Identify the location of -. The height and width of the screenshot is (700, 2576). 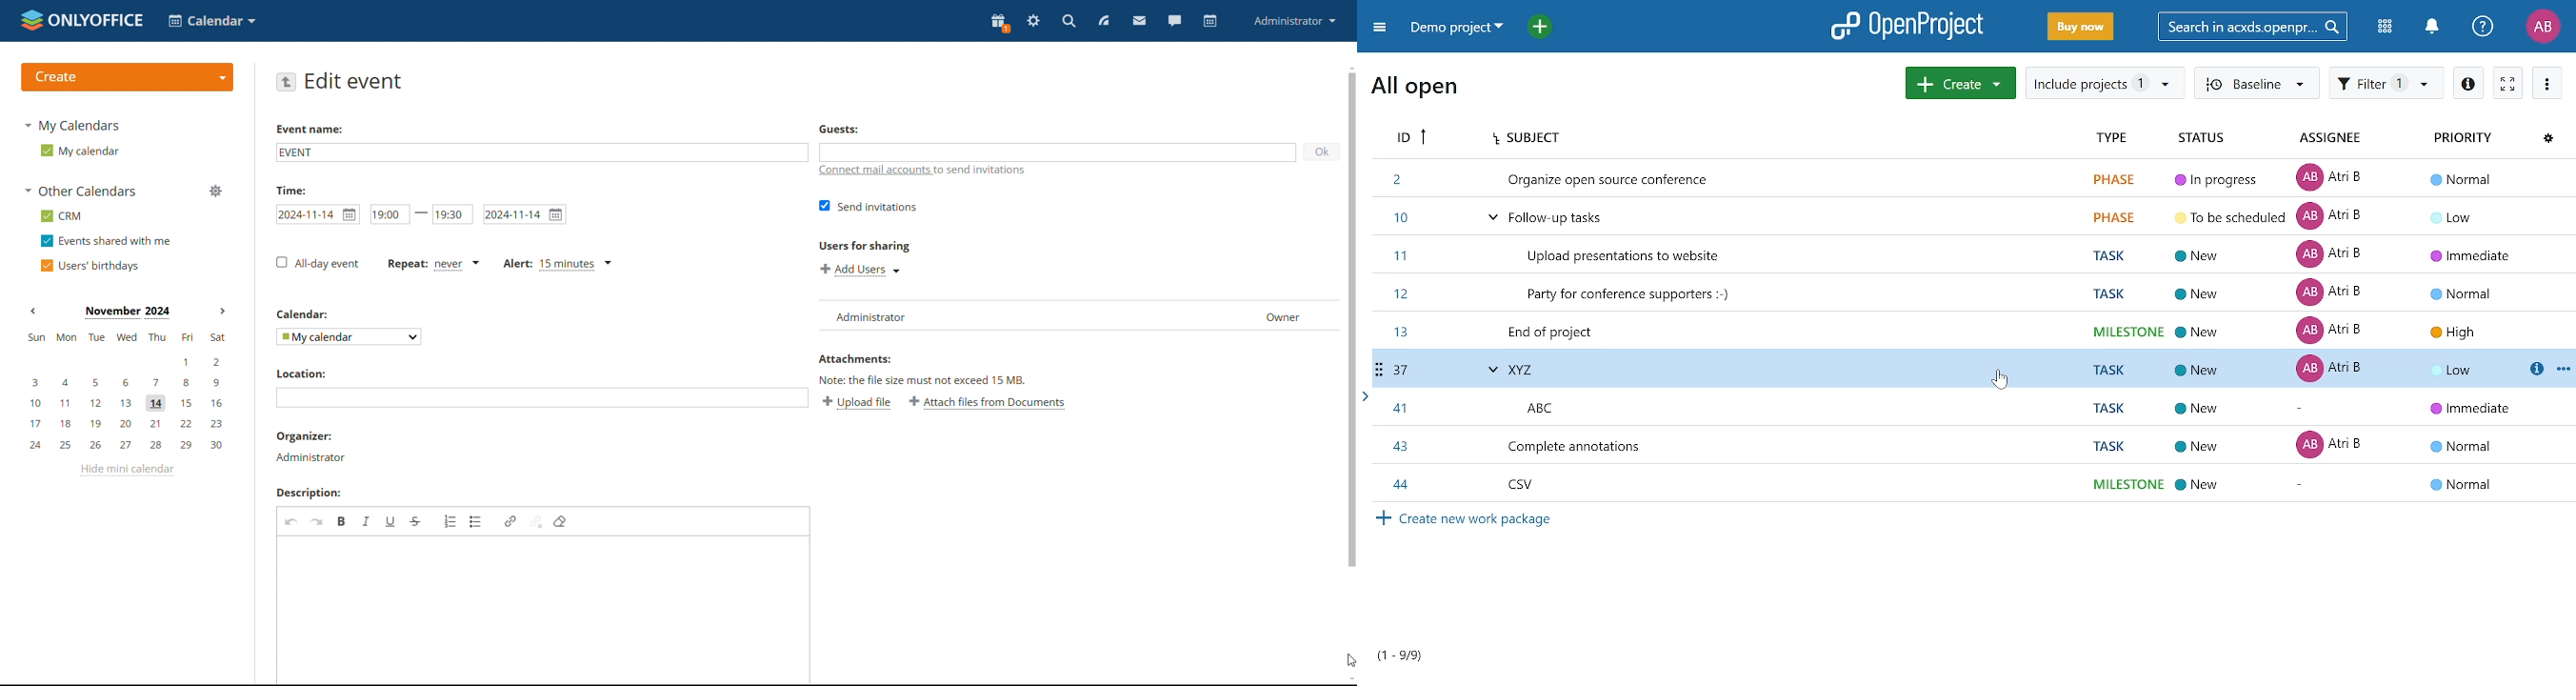
(421, 213).